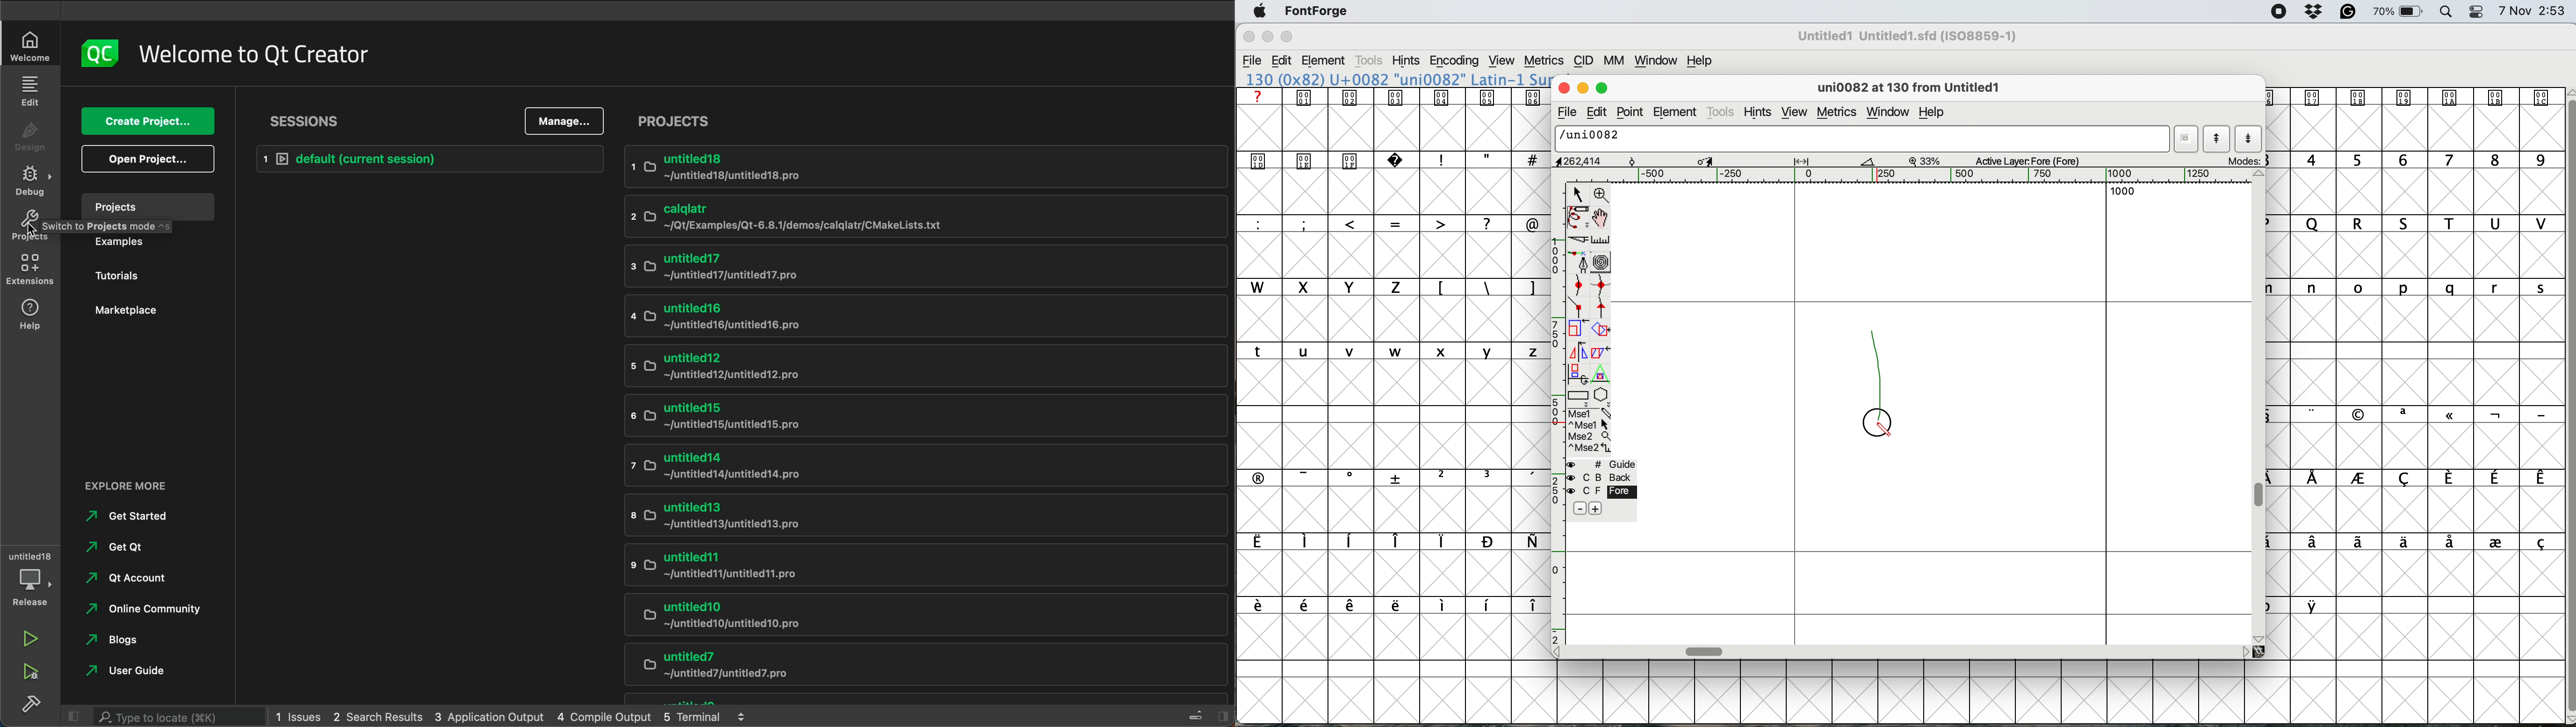  What do you see at coordinates (1761, 113) in the screenshot?
I see `hints` at bounding box center [1761, 113].